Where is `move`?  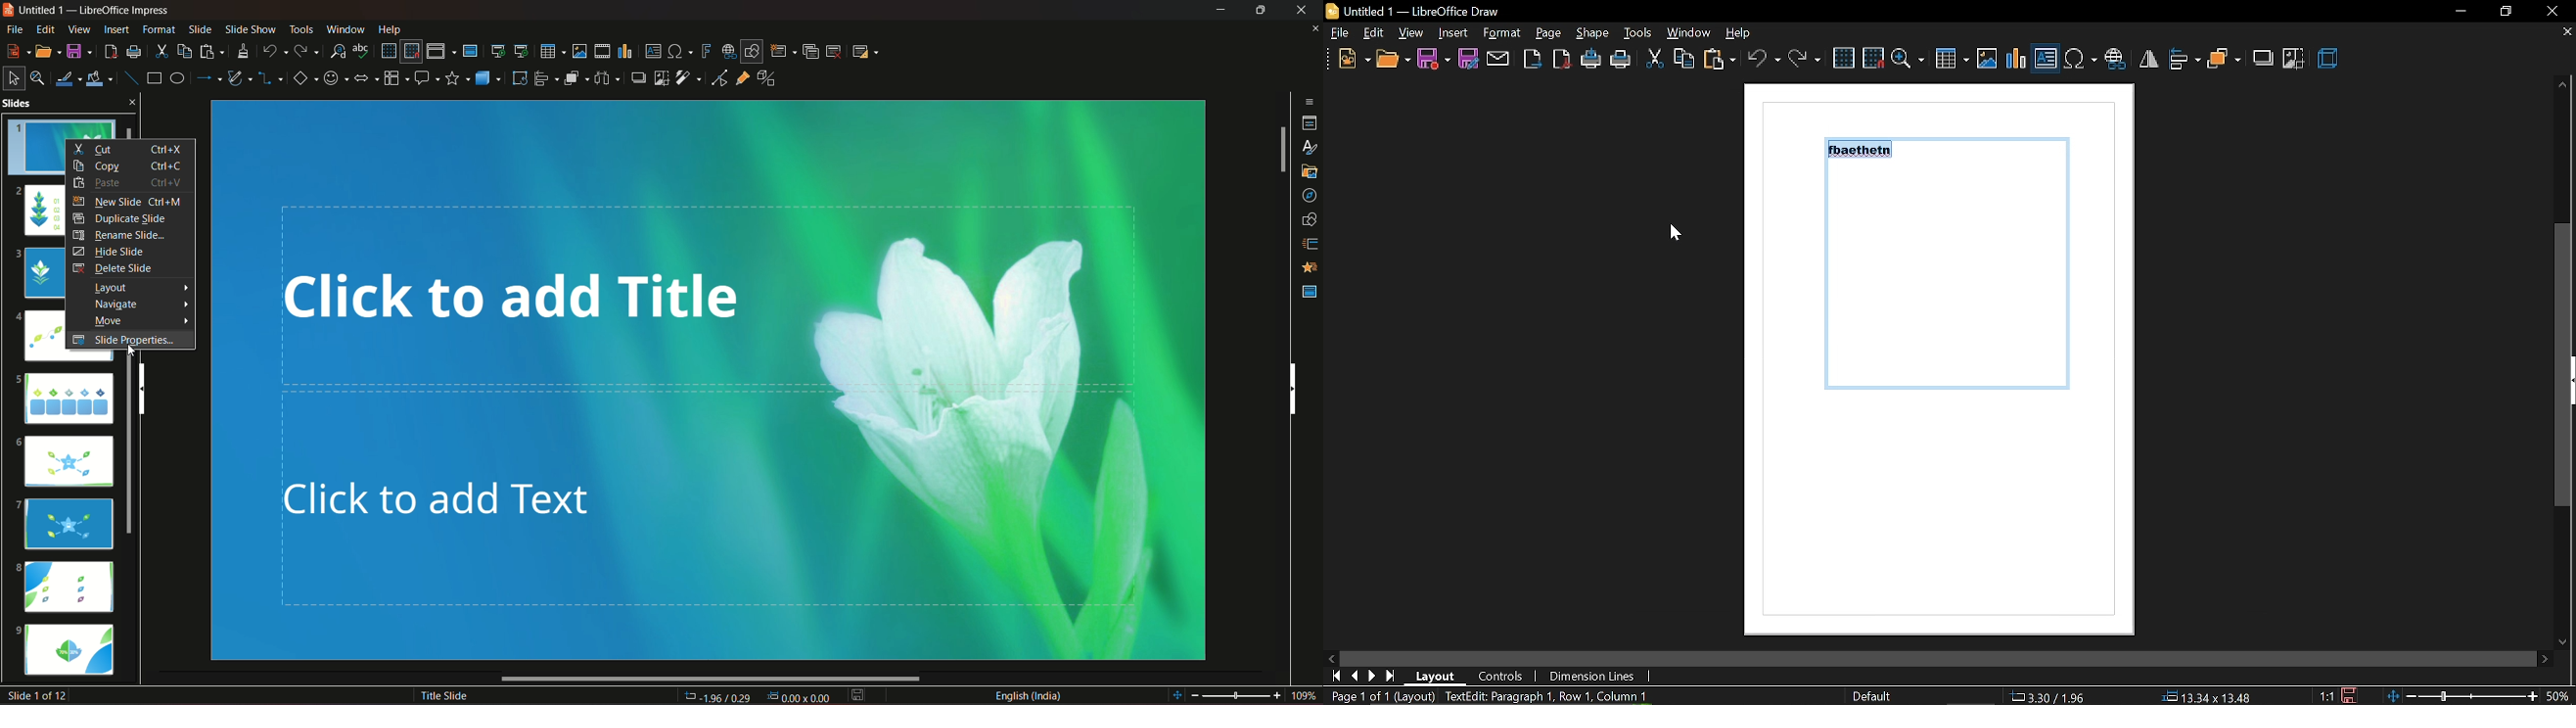 move is located at coordinates (134, 321).